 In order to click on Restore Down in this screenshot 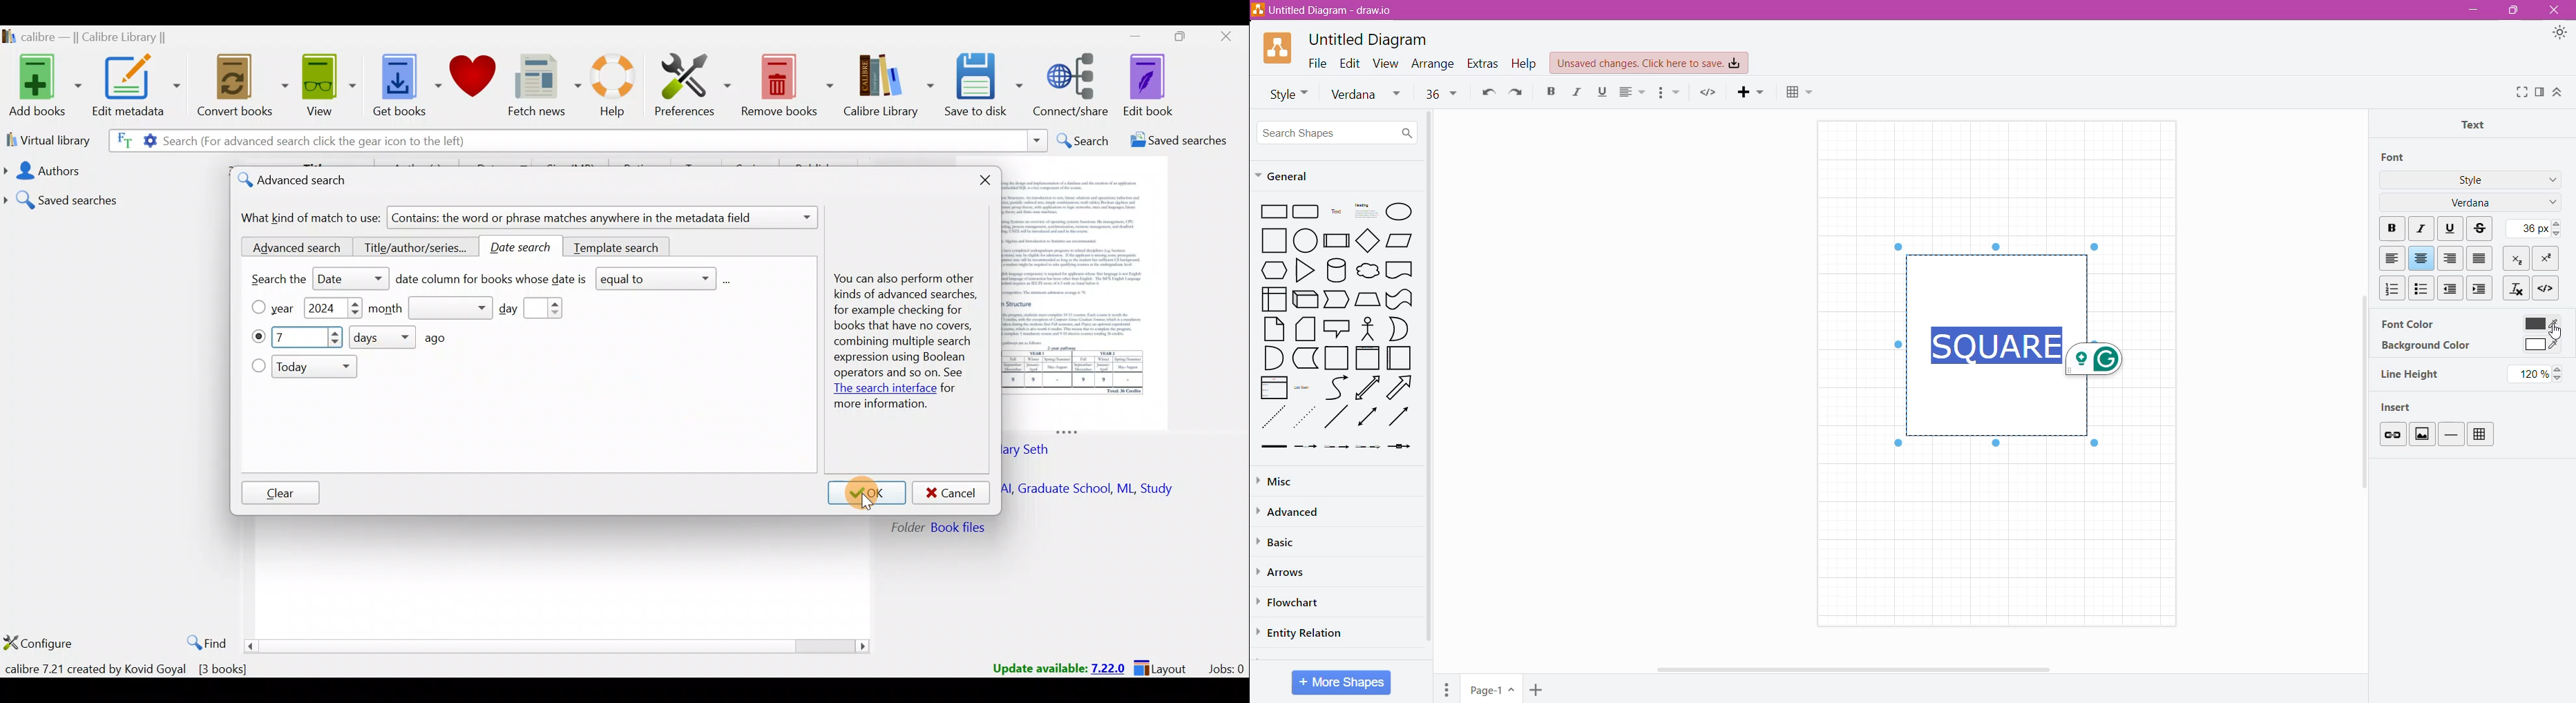, I will do `click(2510, 11)`.